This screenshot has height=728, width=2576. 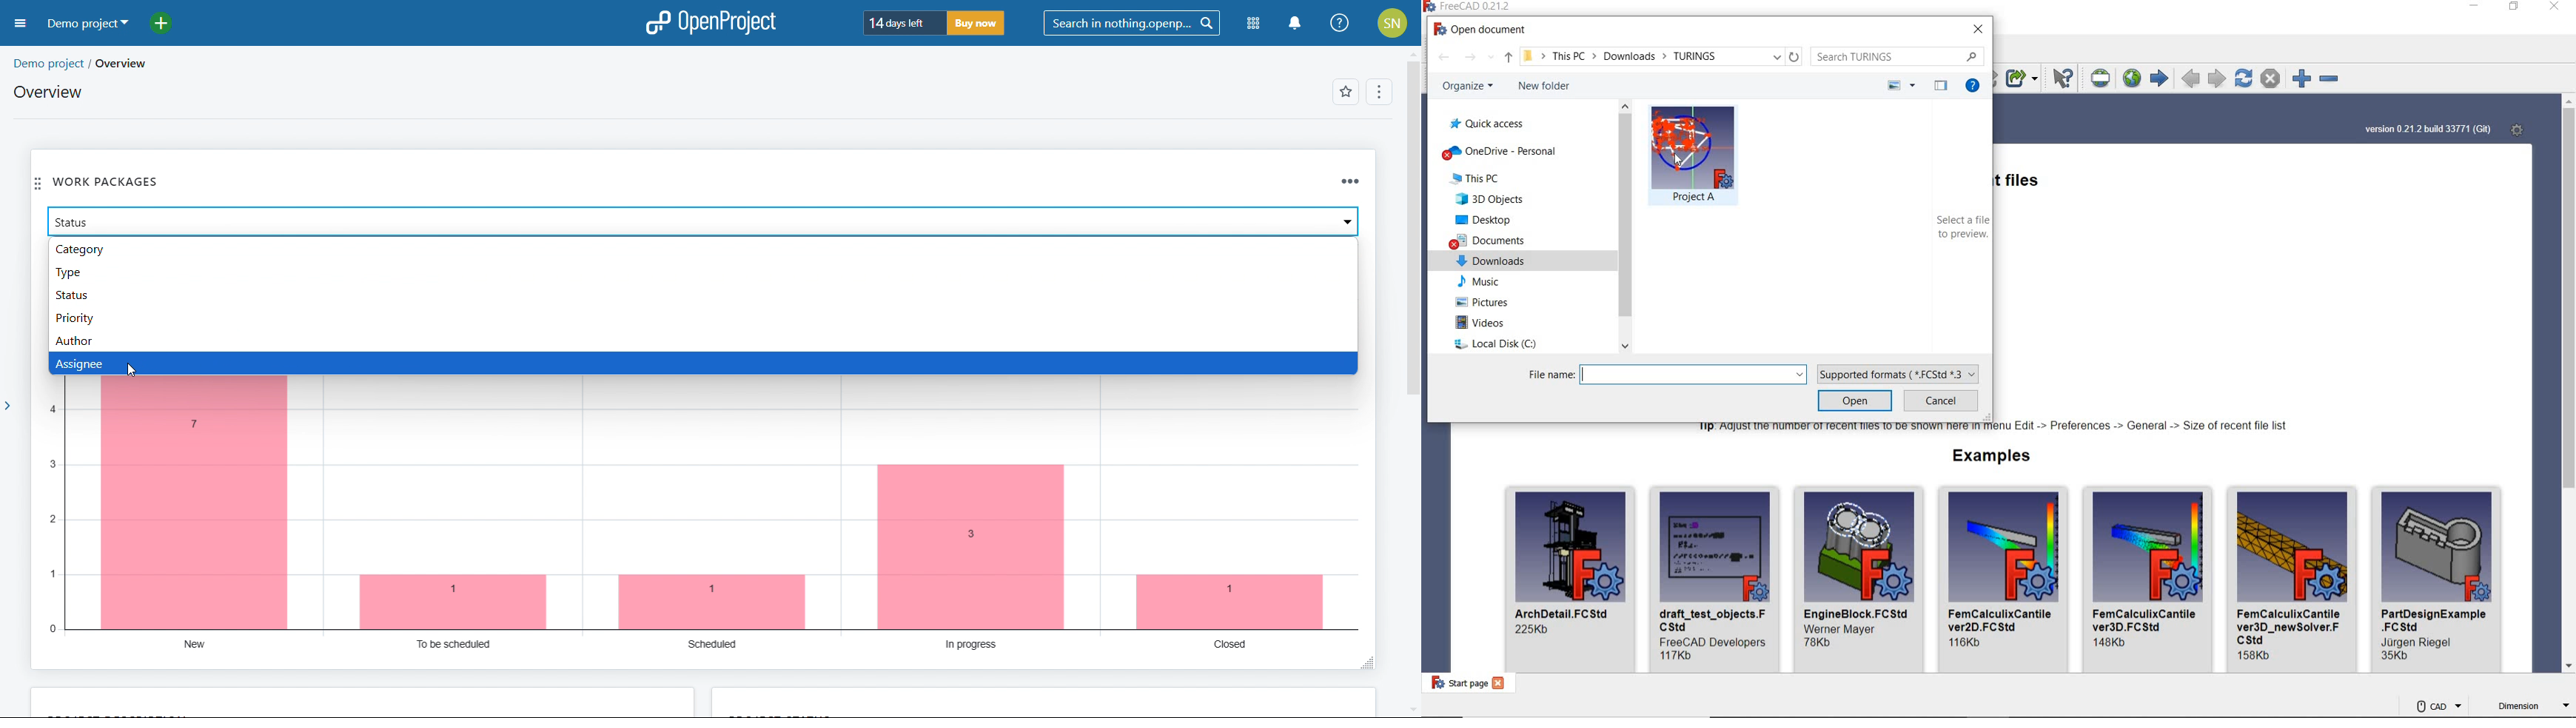 What do you see at coordinates (1856, 400) in the screenshot?
I see `OPEN` at bounding box center [1856, 400].